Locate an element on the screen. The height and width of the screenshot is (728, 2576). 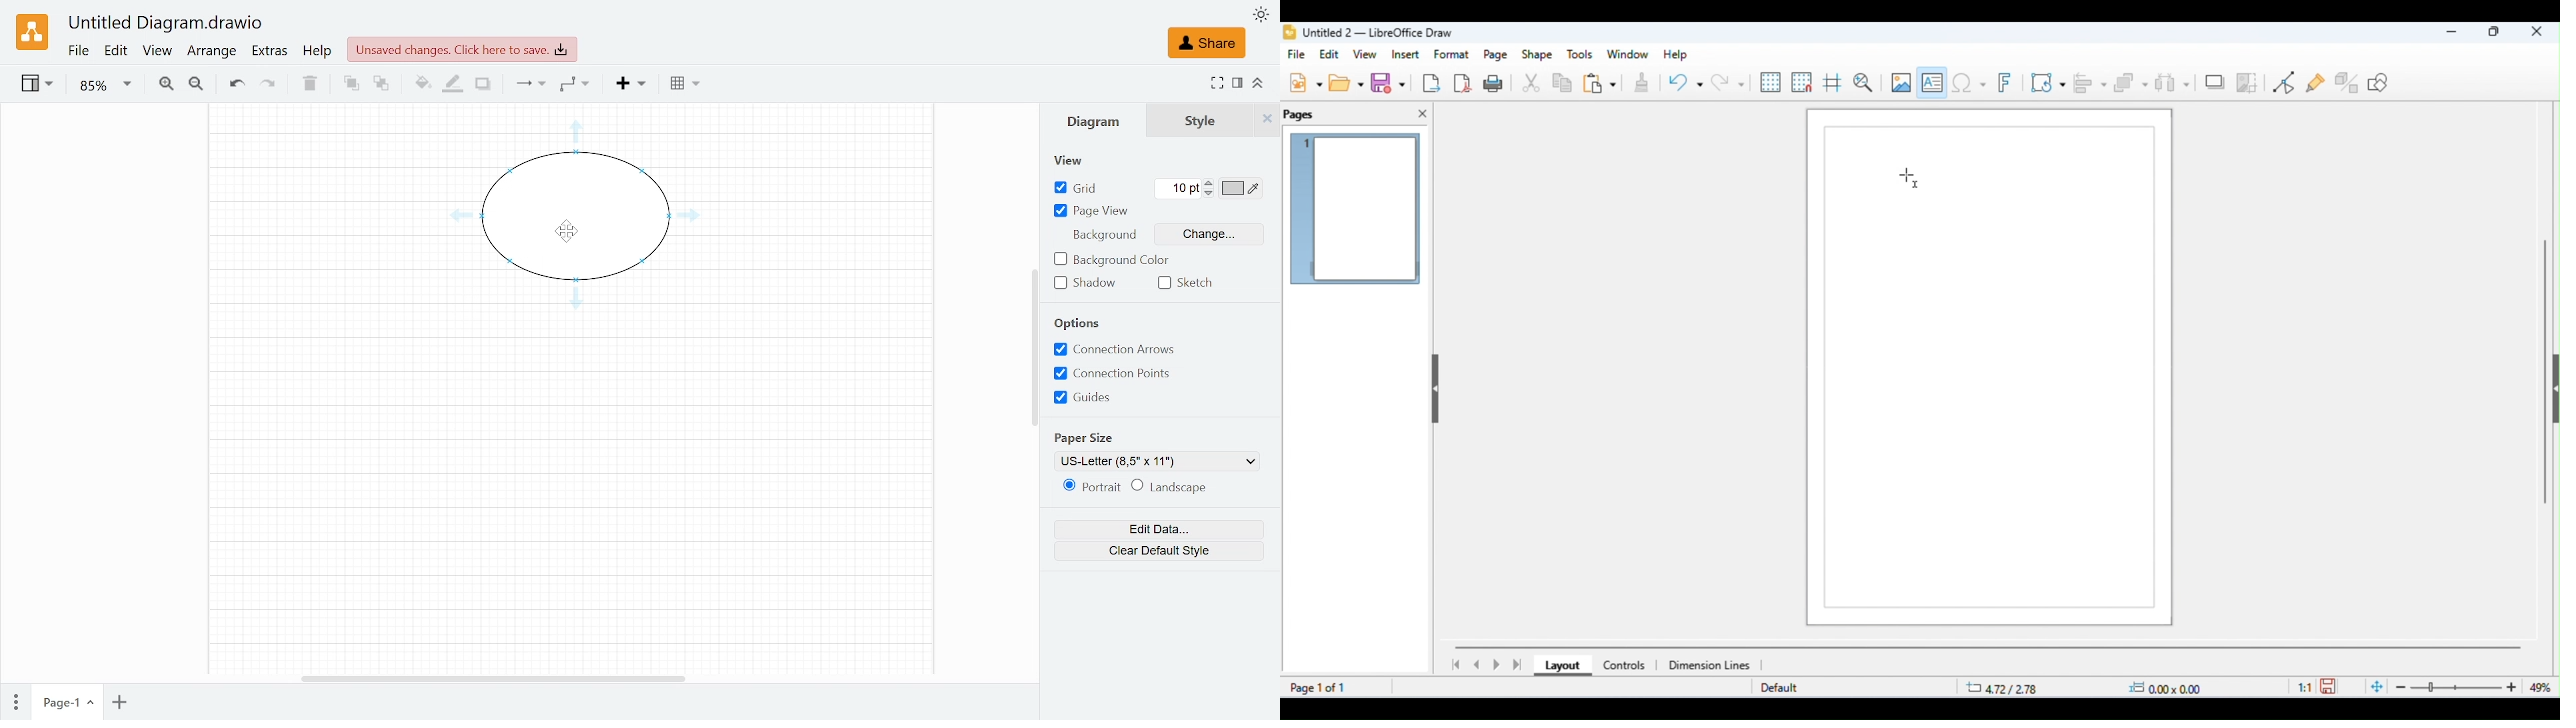
Current grid count is located at coordinates (1178, 189).